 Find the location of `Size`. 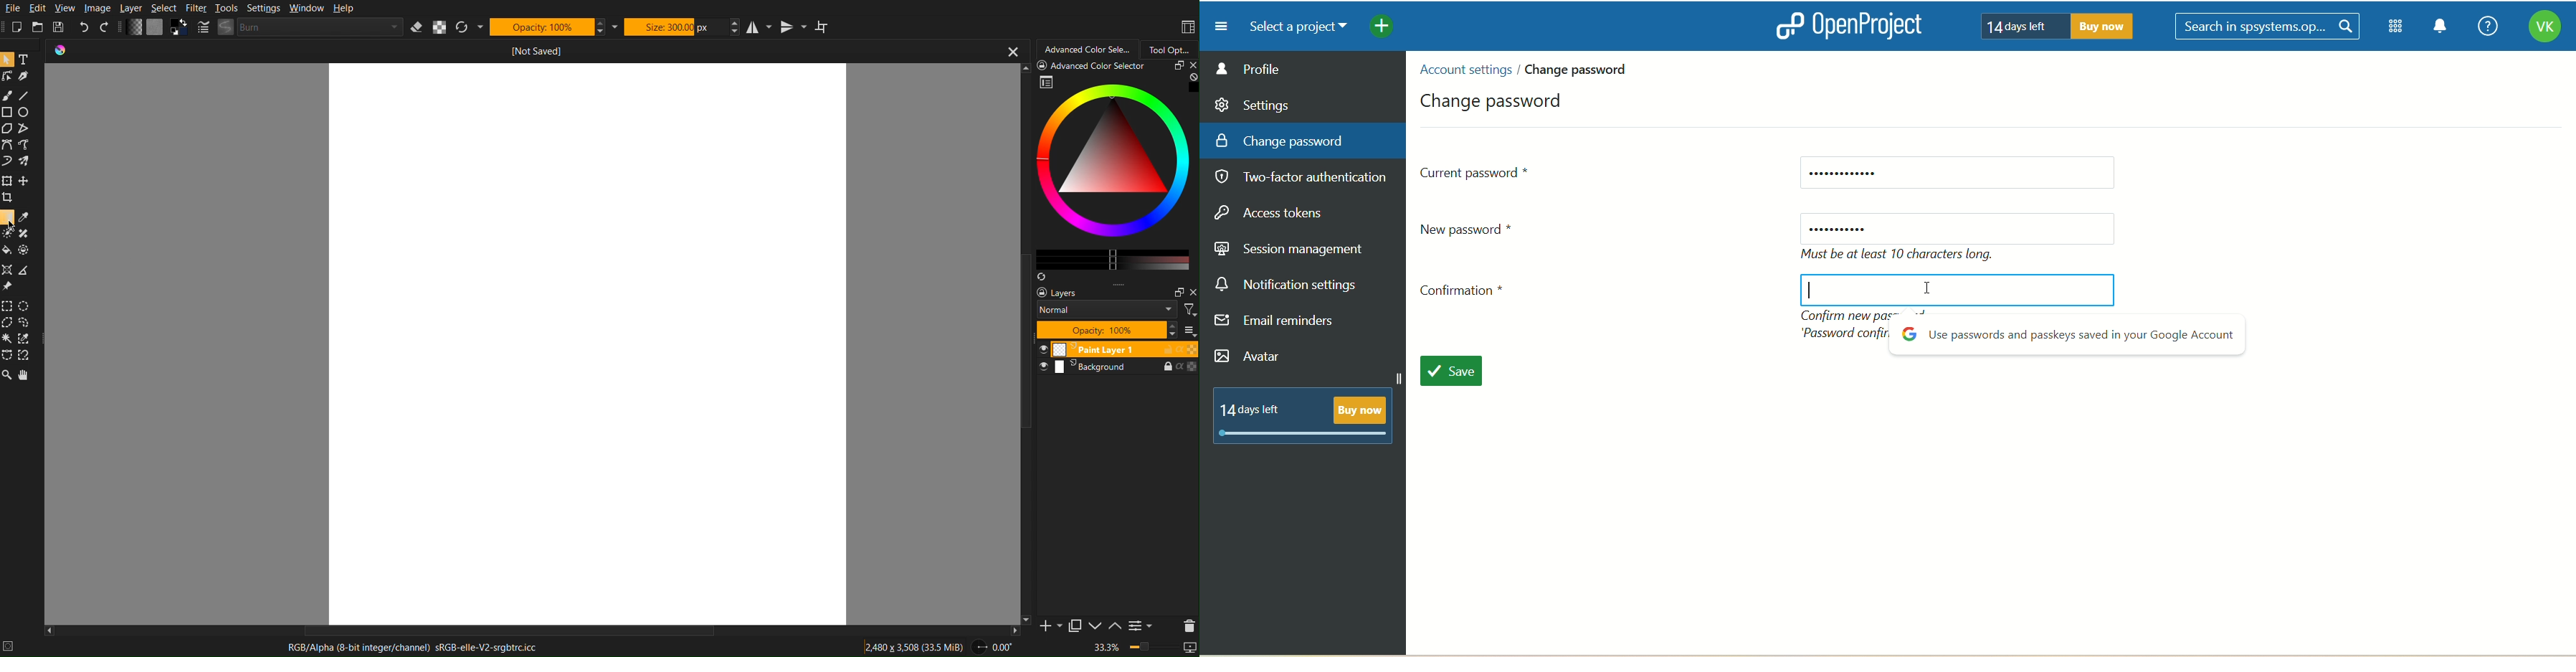

Size is located at coordinates (674, 26).